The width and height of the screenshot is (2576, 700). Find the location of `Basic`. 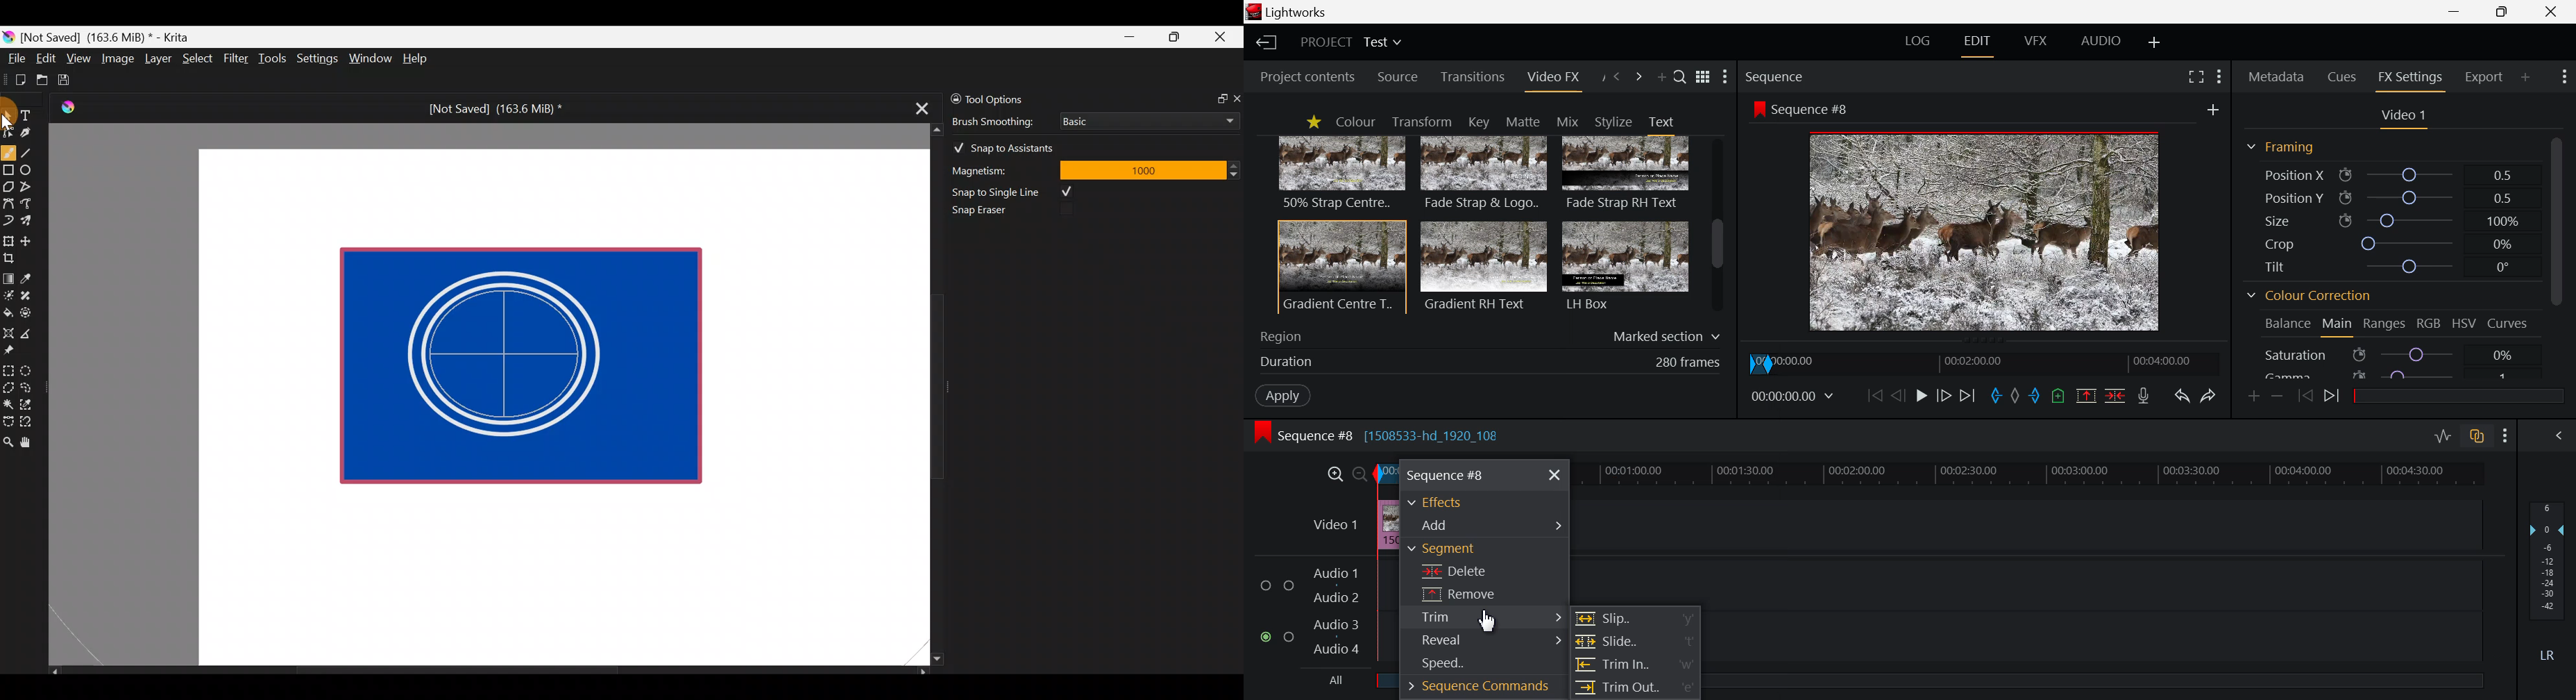

Basic is located at coordinates (1146, 119).